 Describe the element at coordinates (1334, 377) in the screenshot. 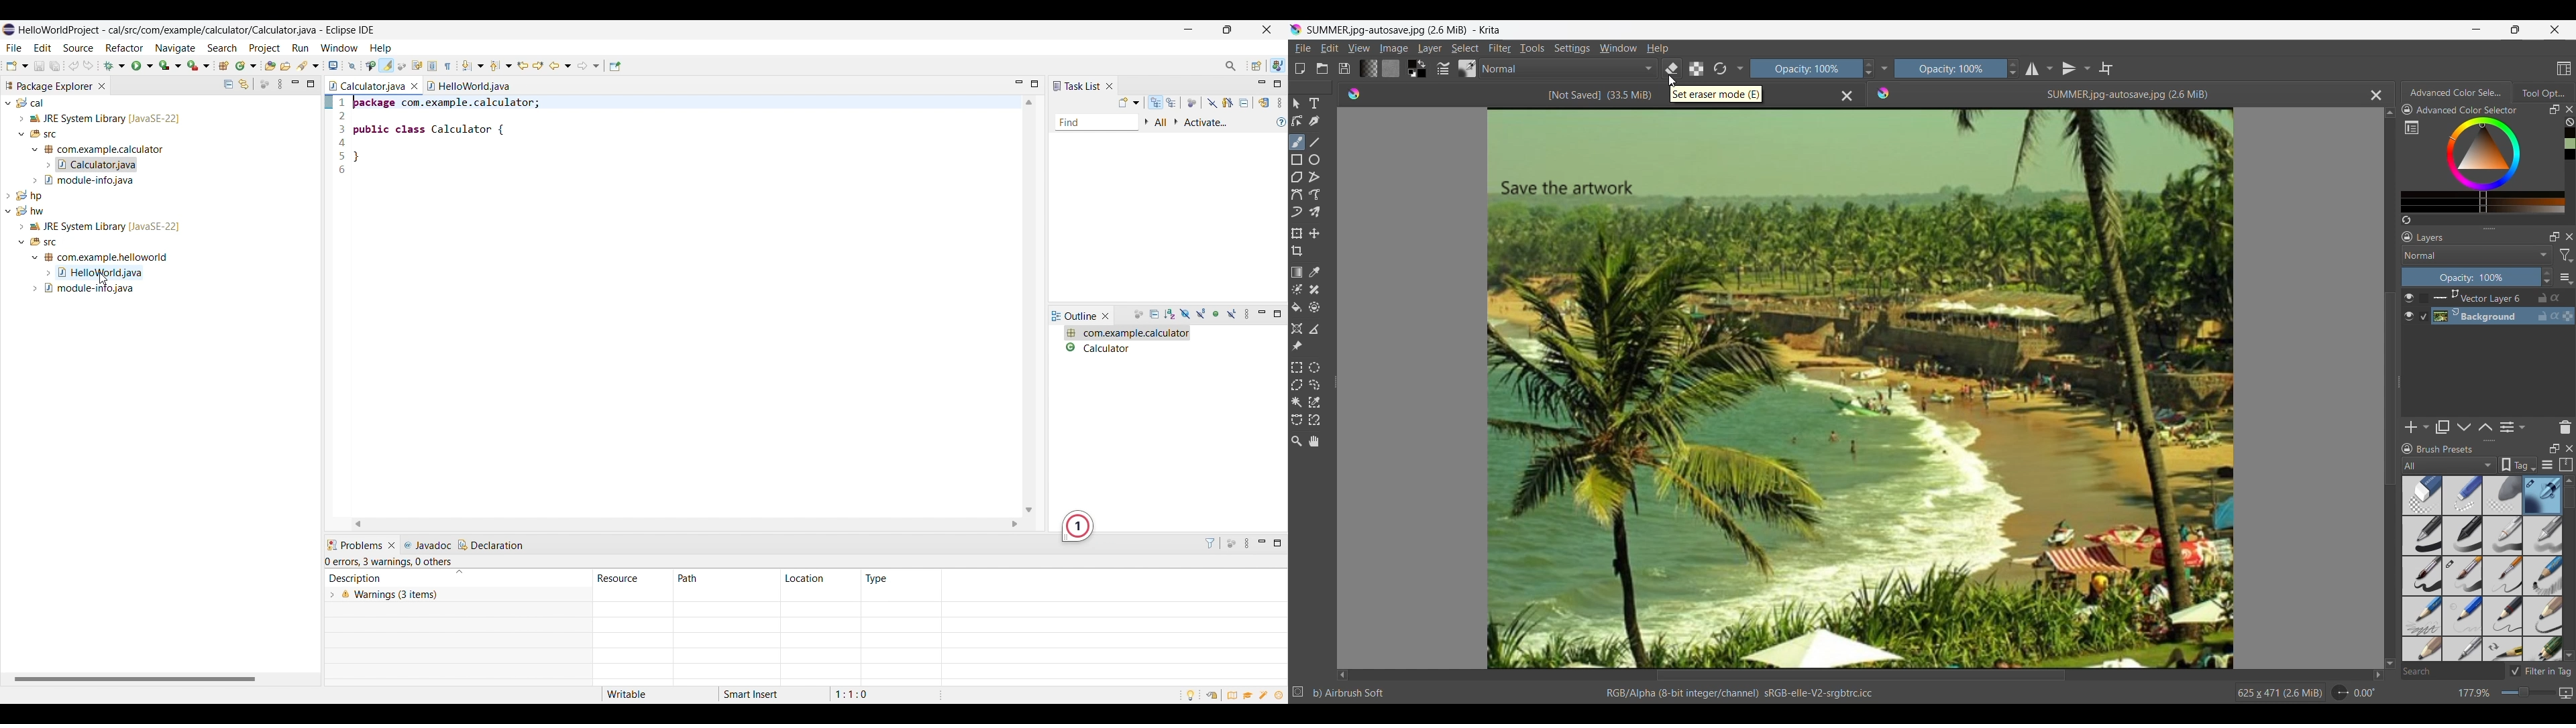

I see `Change width of panels attached to this line` at that location.